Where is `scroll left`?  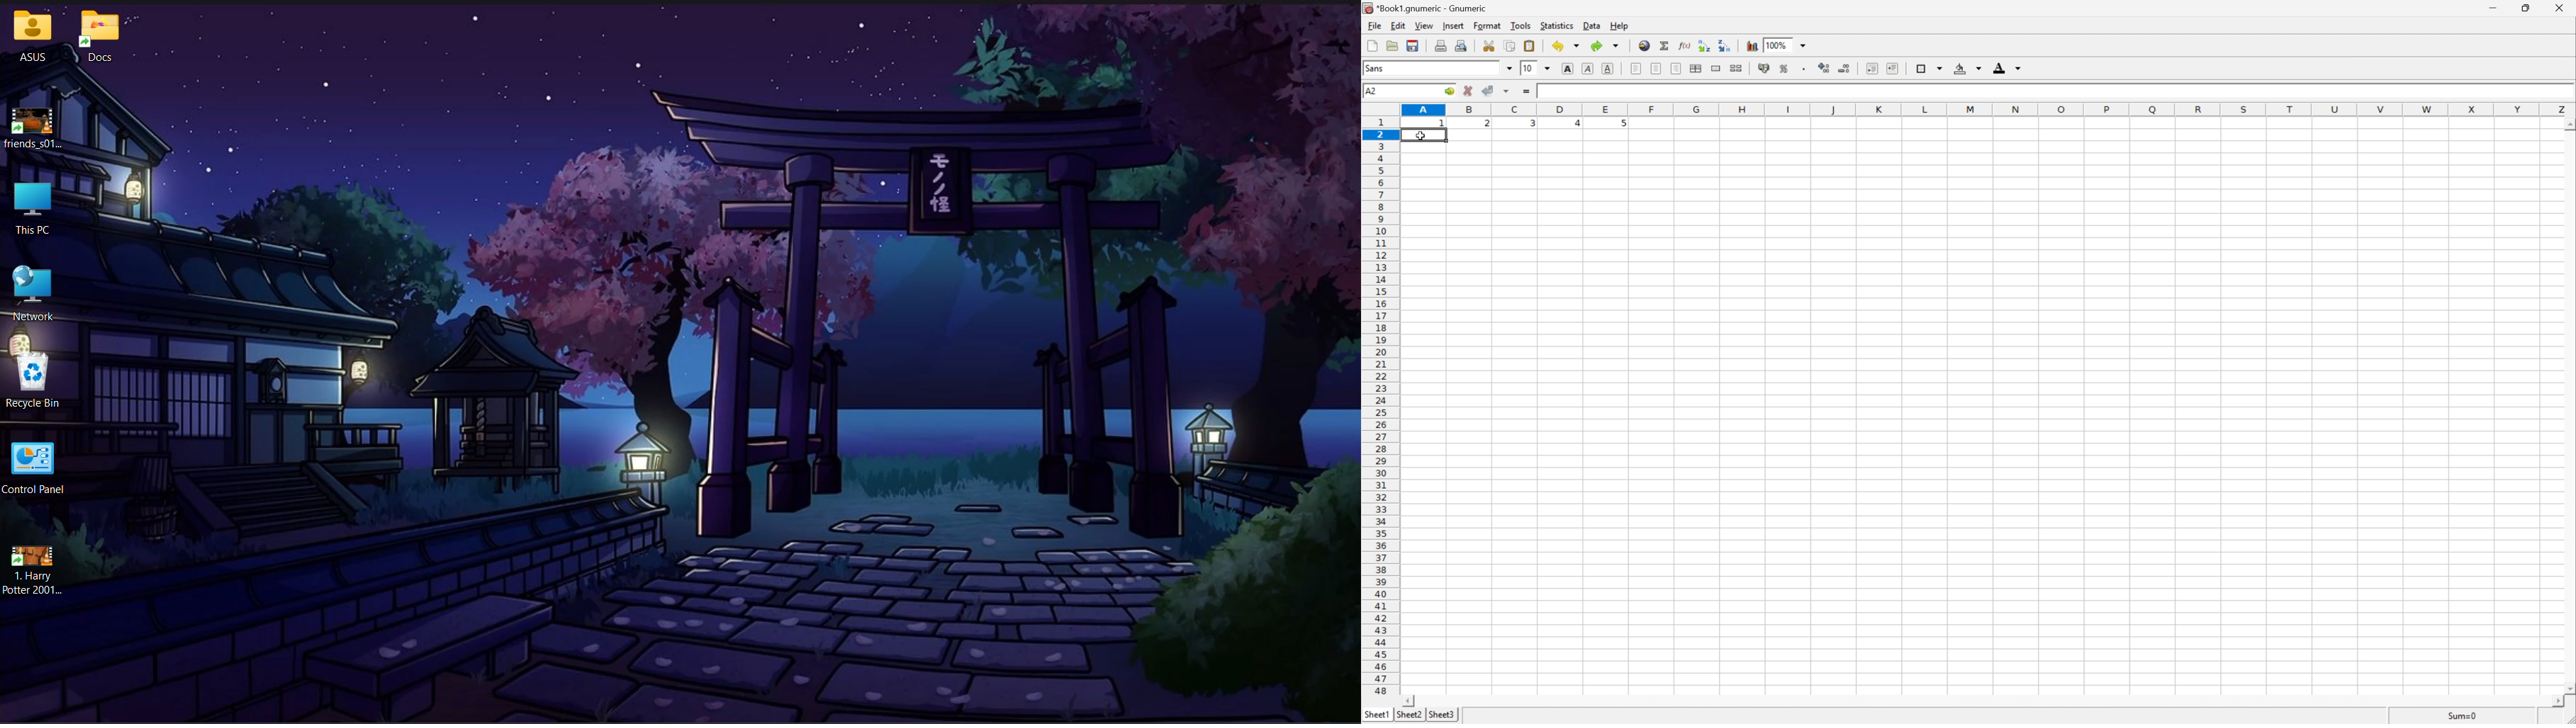 scroll left is located at coordinates (1411, 701).